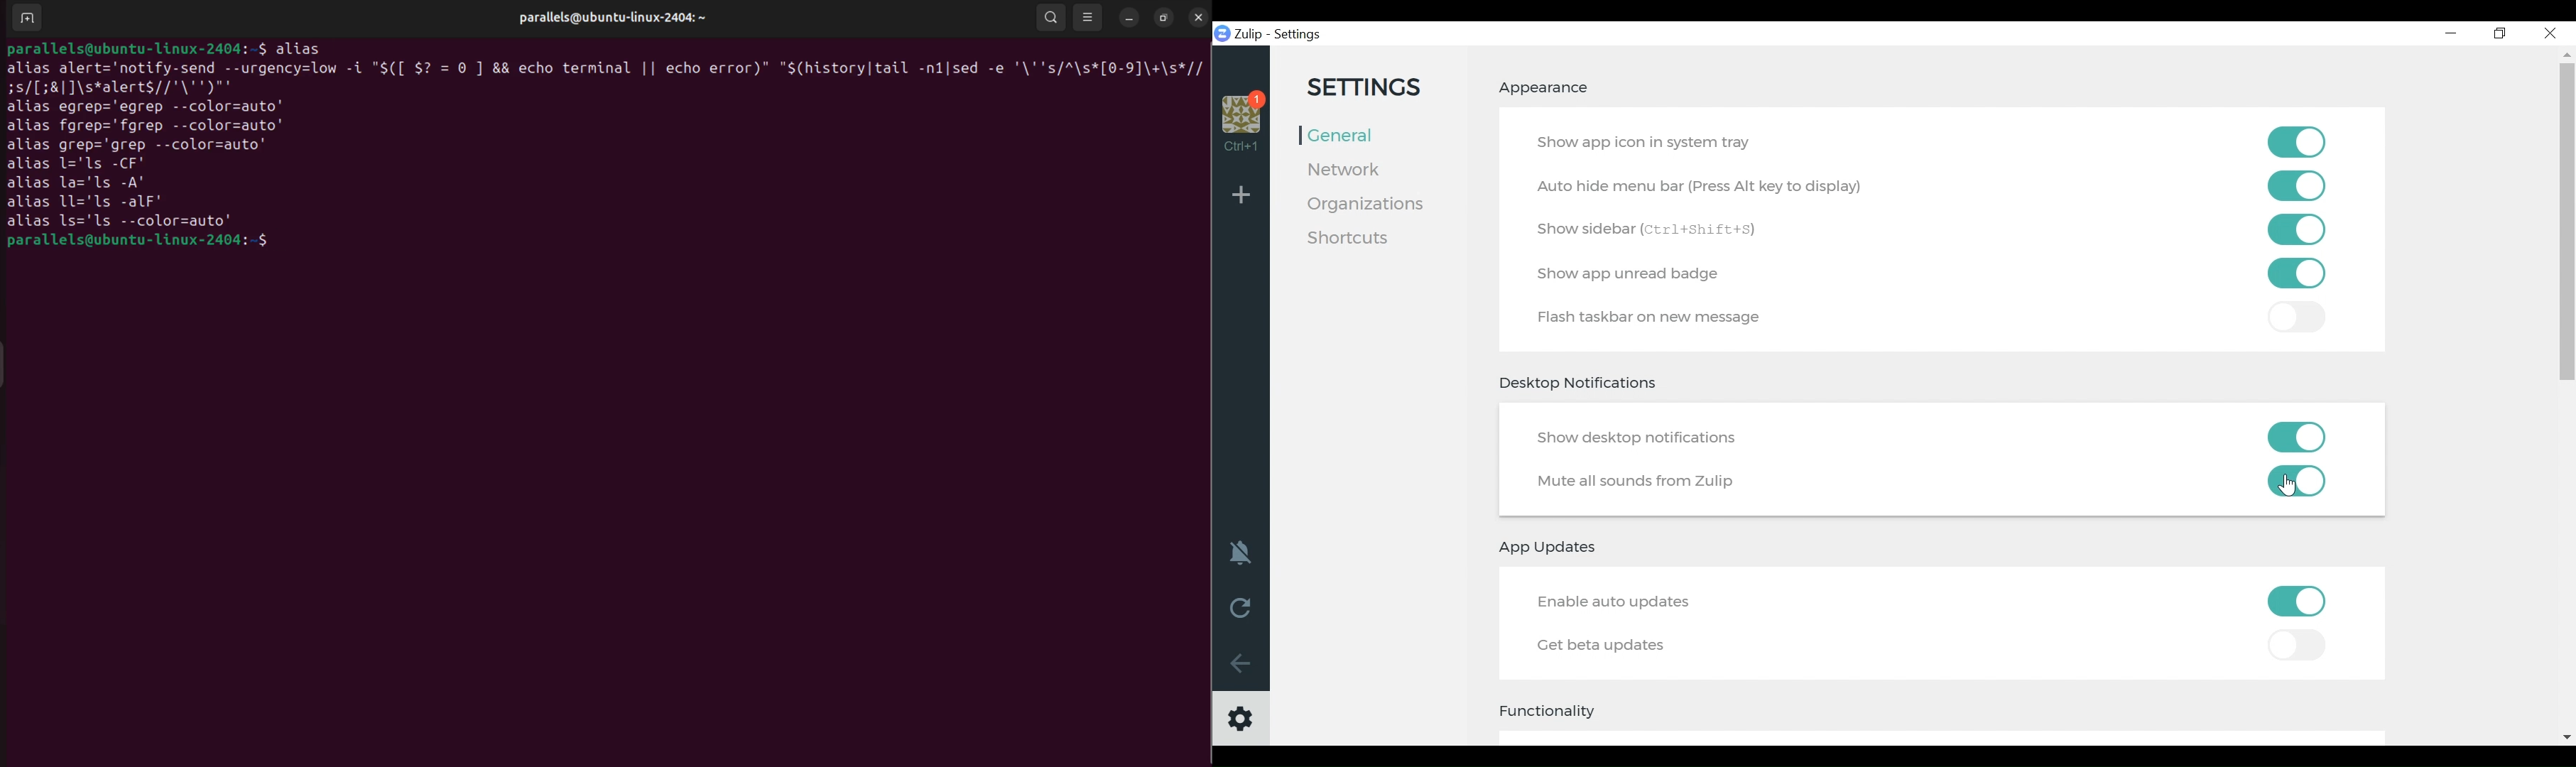 The width and height of the screenshot is (2576, 784). Describe the element at coordinates (1641, 437) in the screenshot. I see `Show desktop notifications` at that location.